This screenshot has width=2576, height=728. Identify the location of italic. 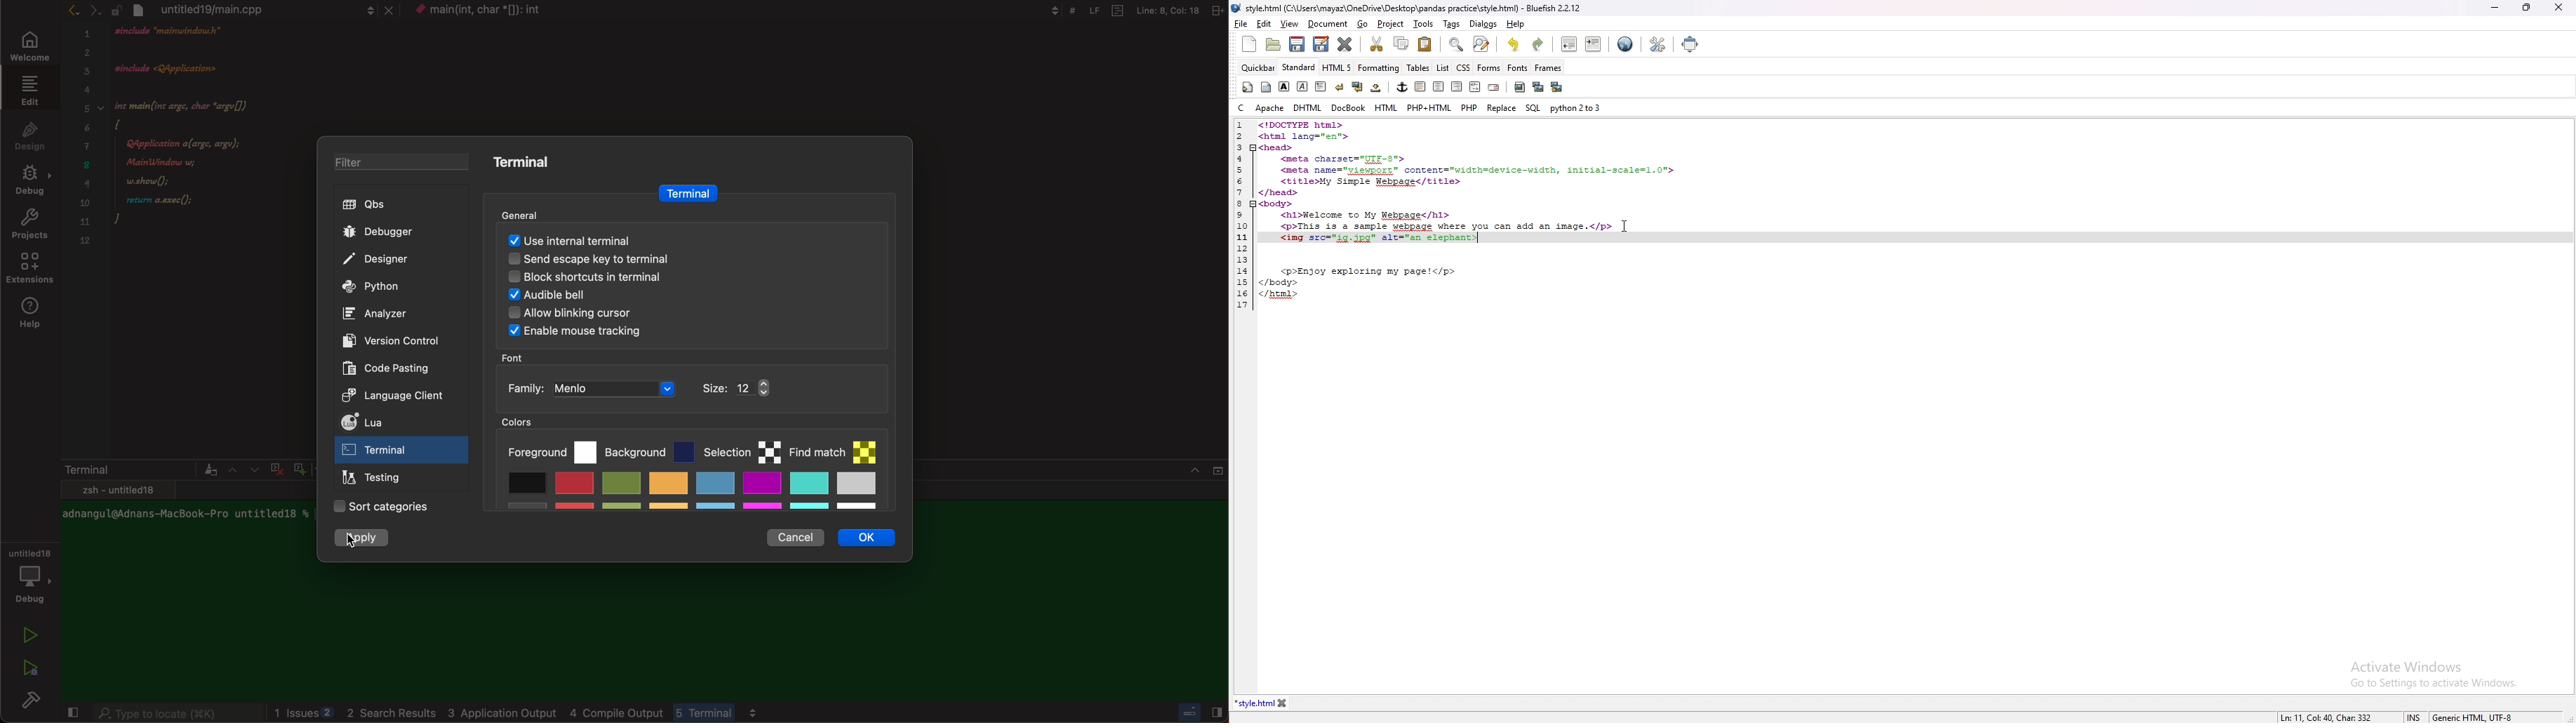
(1301, 87).